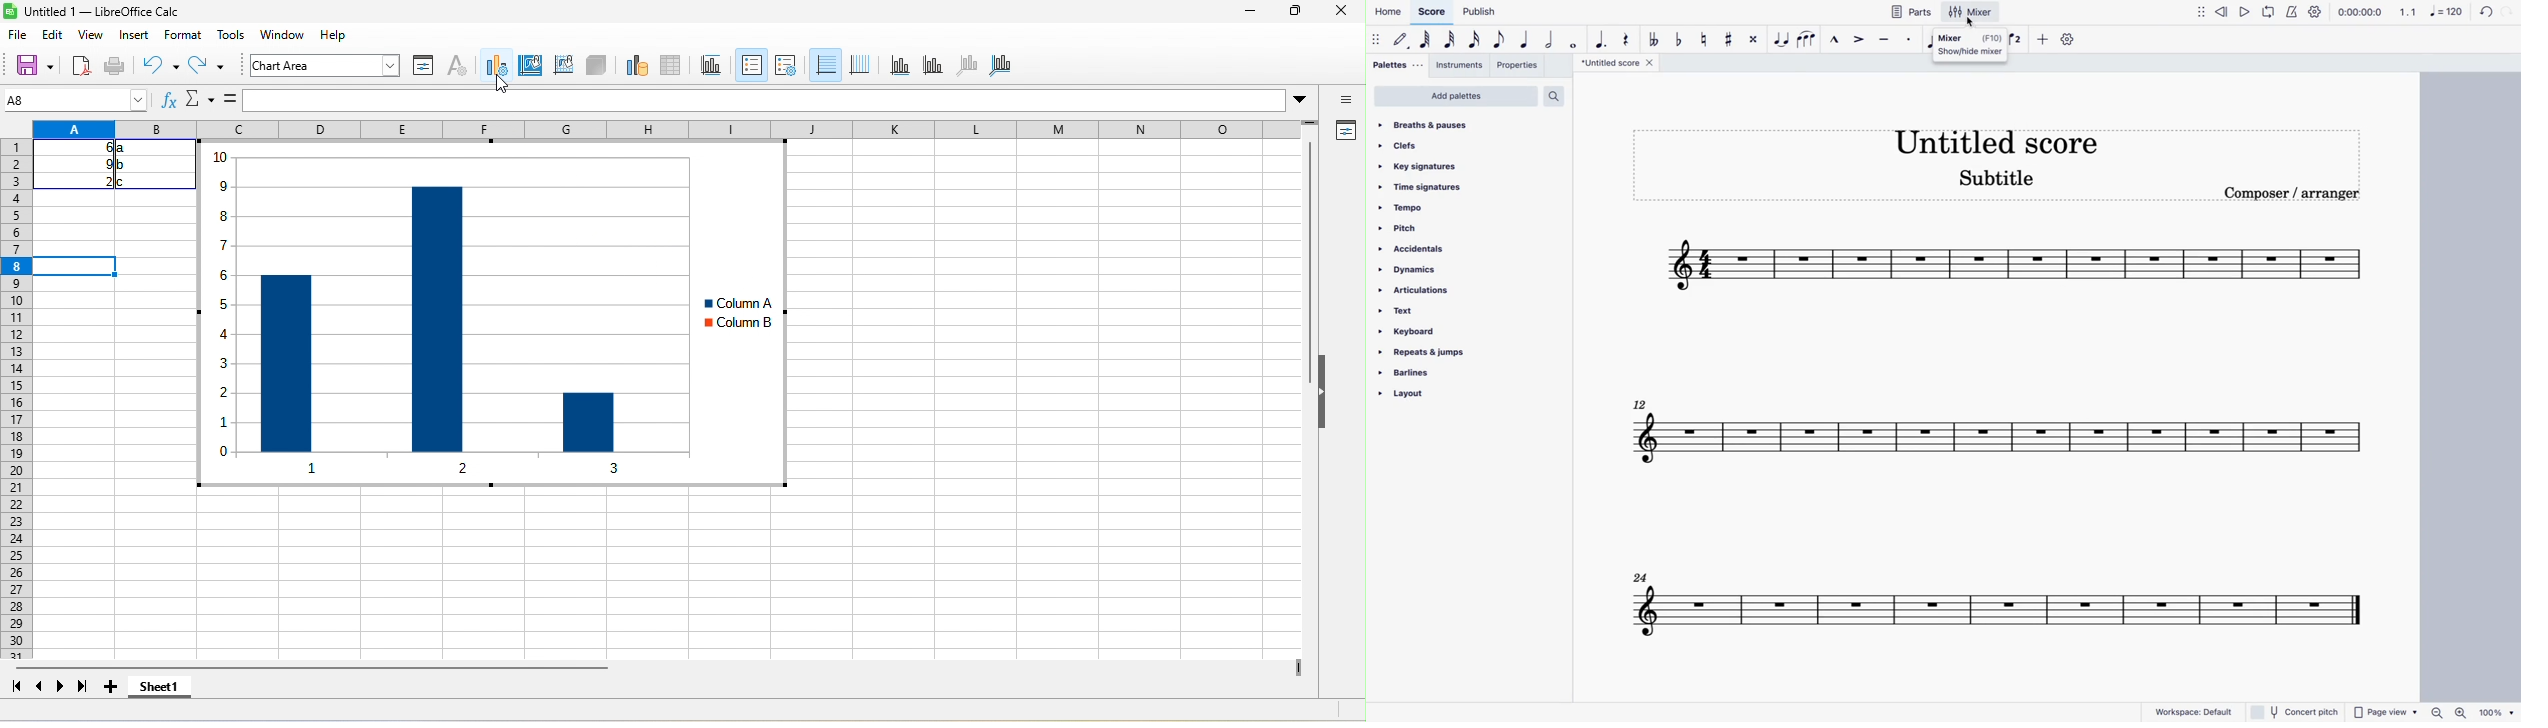  I want to click on undo, so click(157, 66).